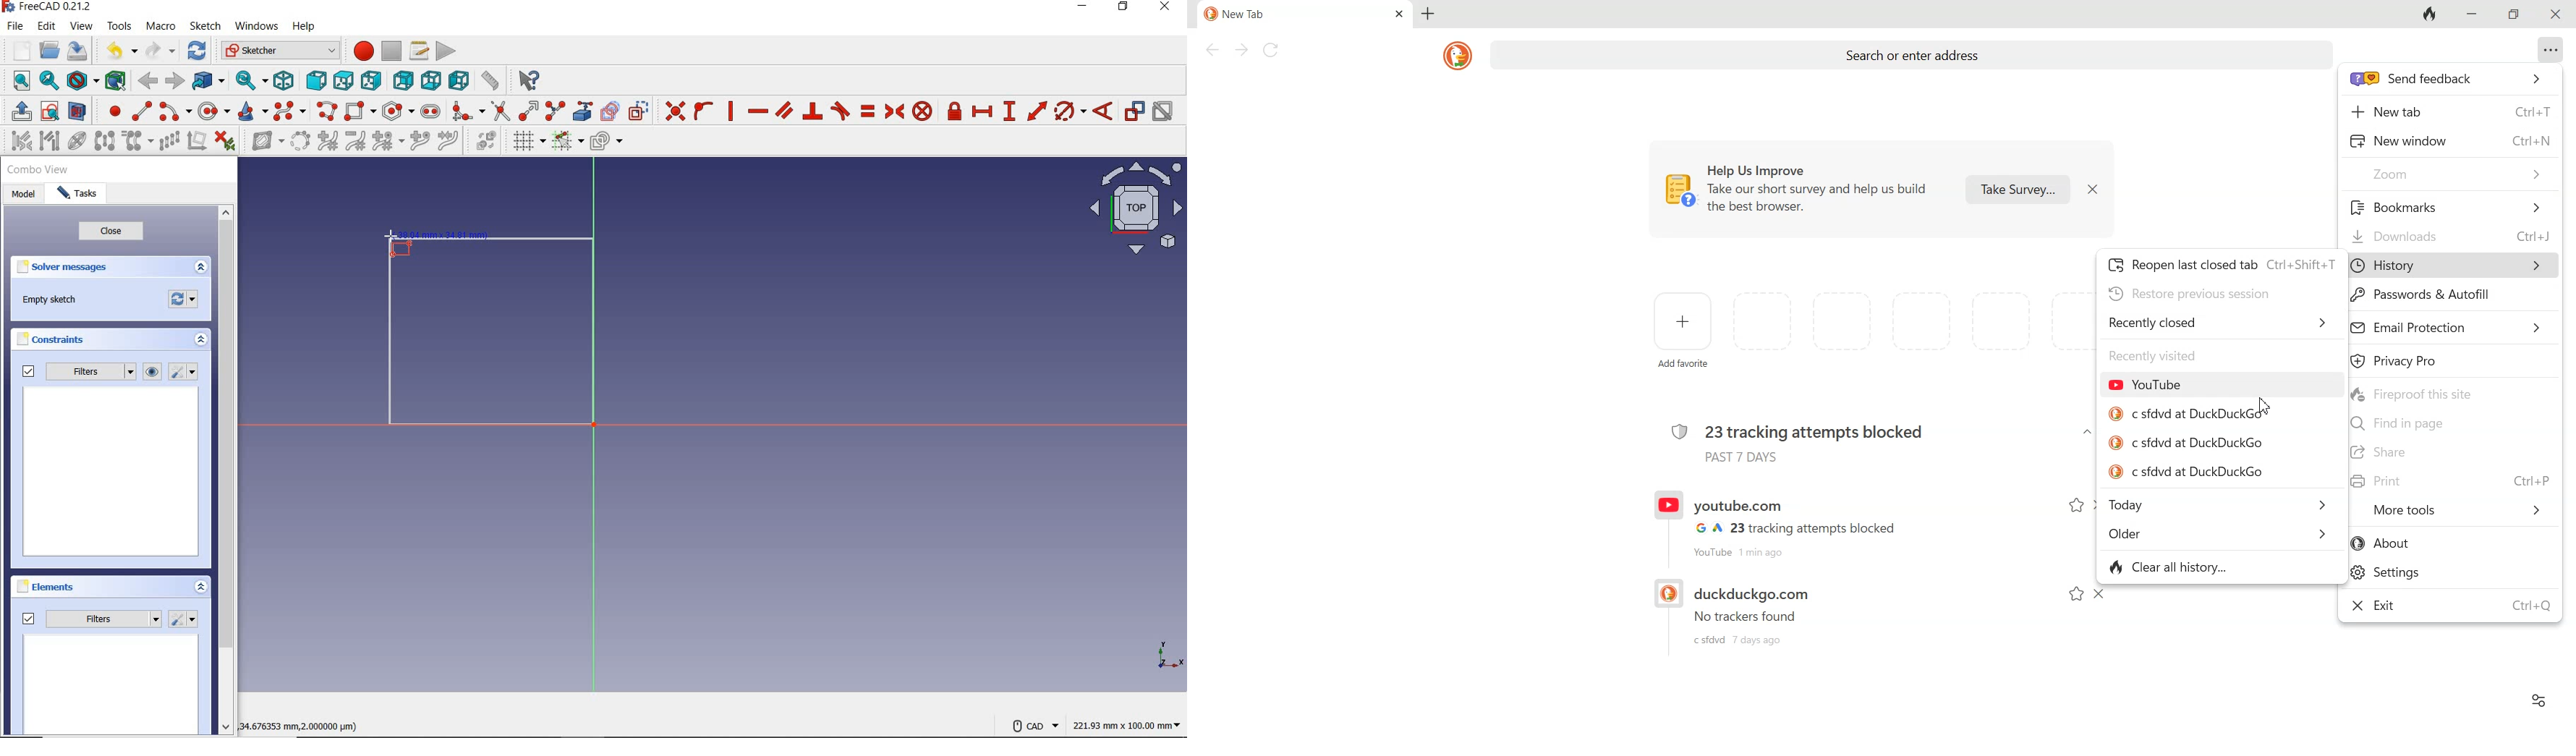 This screenshot has height=756, width=2576. Describe the element at coordinates (114, 80) in the screenshot. I see `bounding box` at that location.